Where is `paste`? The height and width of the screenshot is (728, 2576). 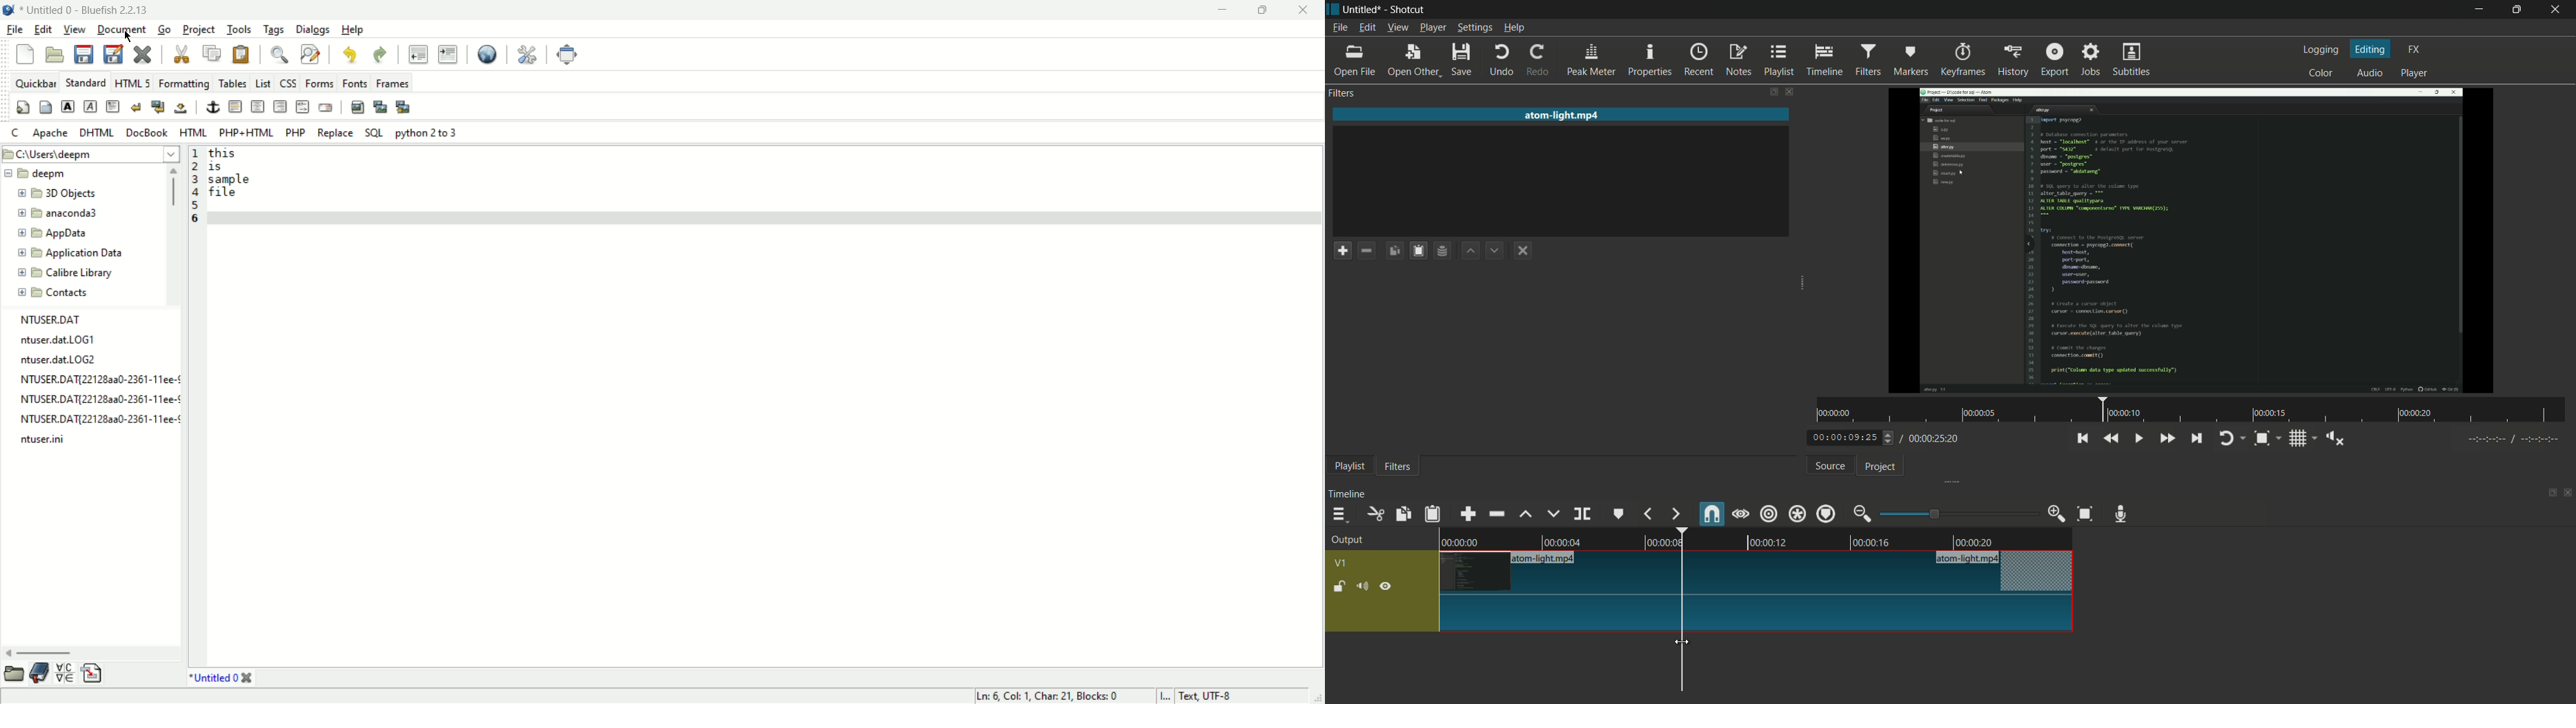 paste is located at coordinates (244, 54).